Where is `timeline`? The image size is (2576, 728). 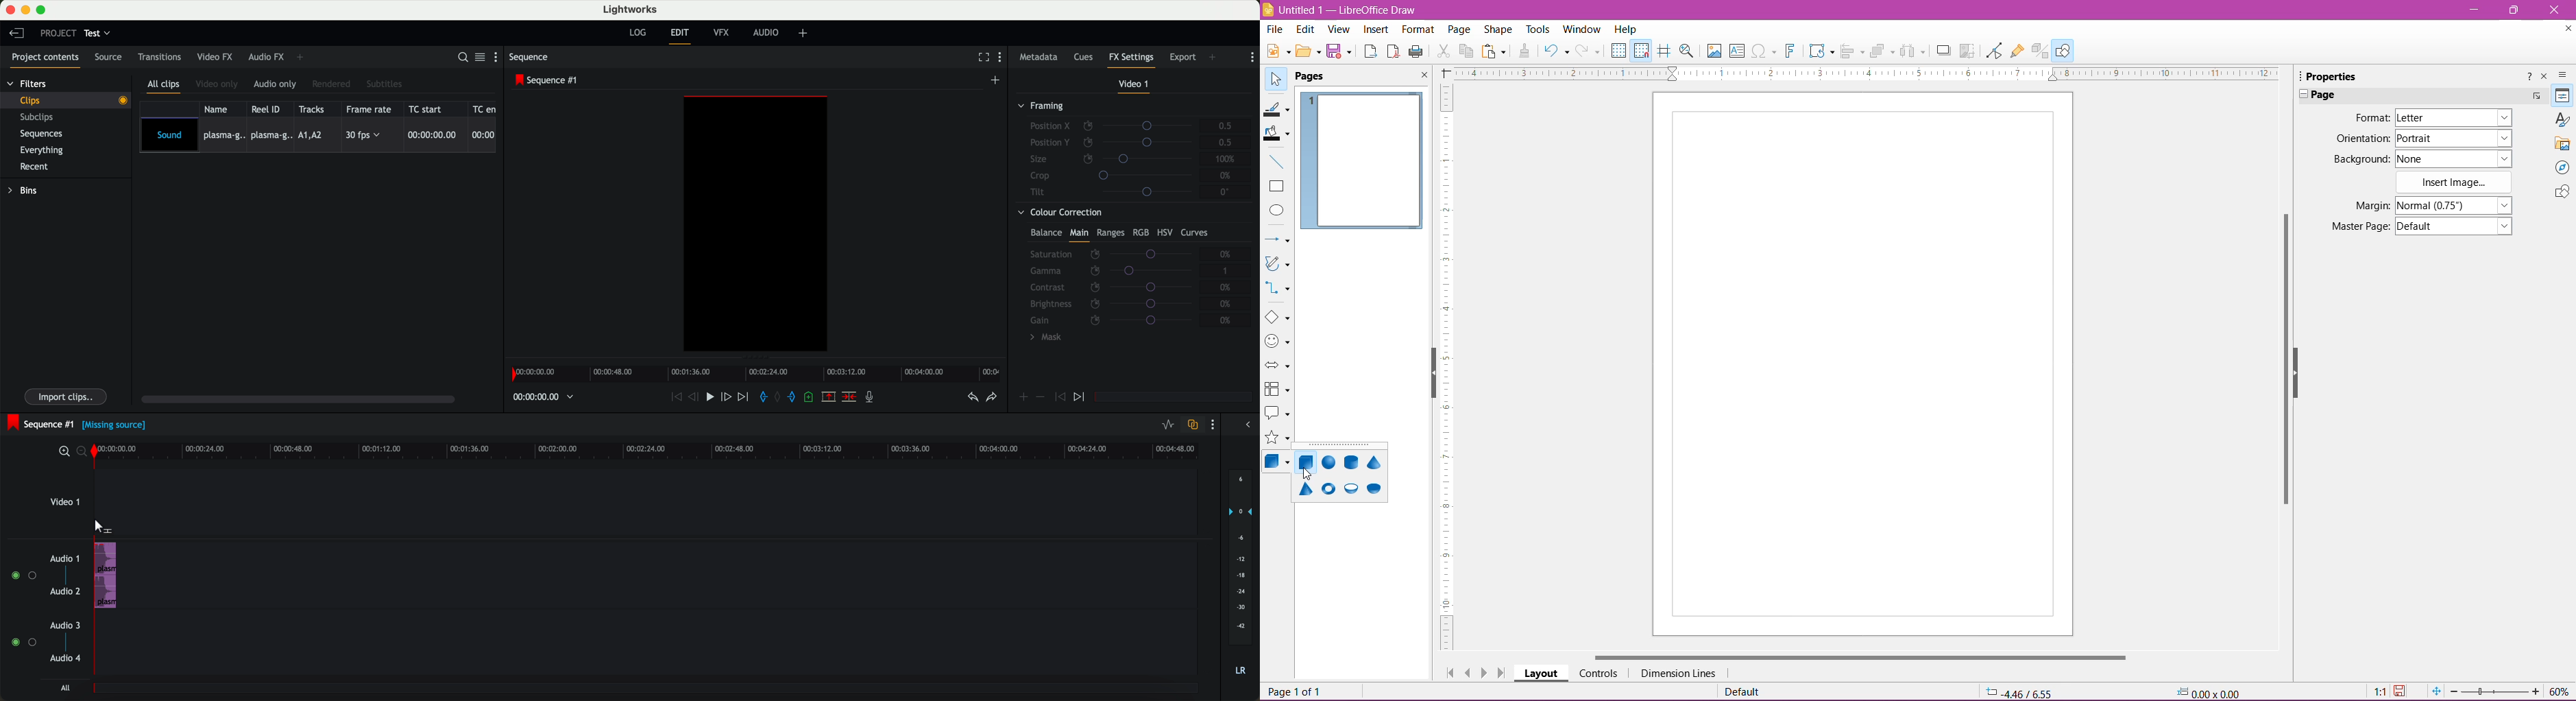
timeline is located at coordinates (759, 374).